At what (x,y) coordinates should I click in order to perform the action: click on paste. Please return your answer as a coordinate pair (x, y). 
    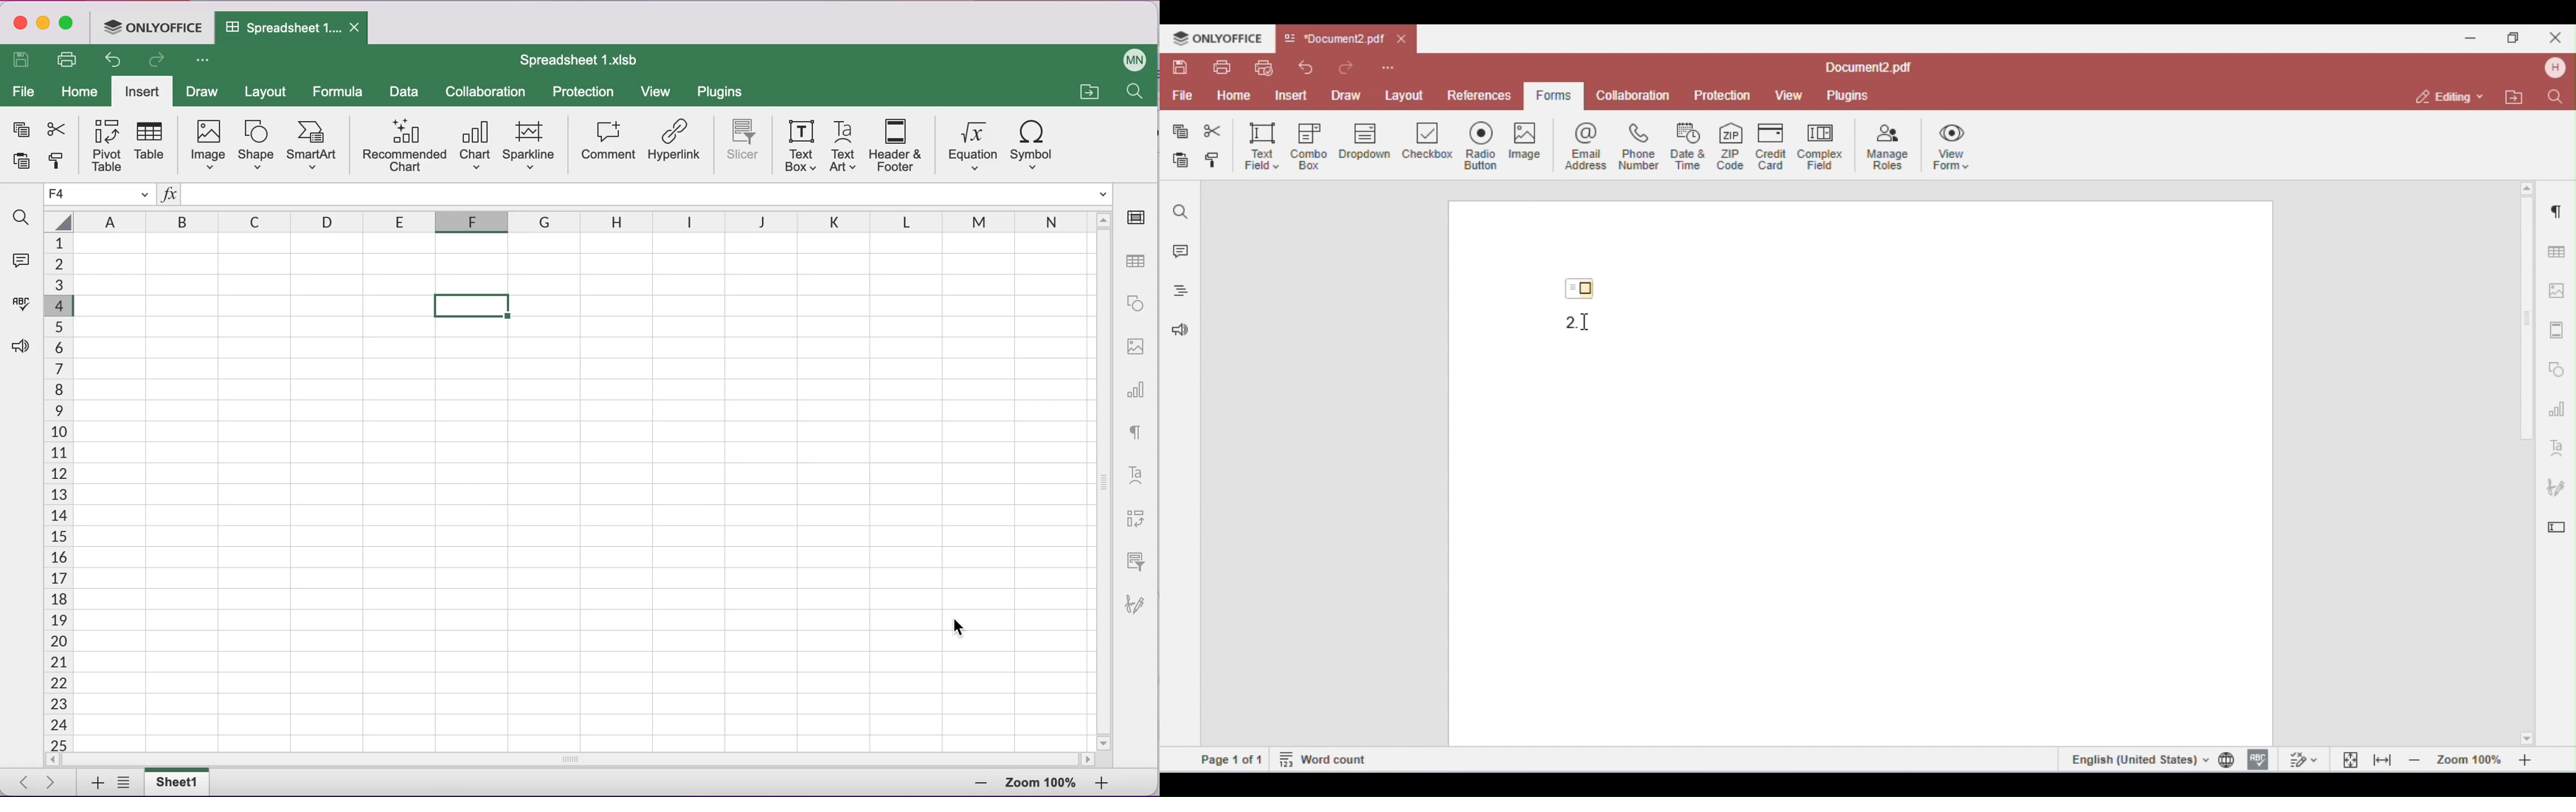
    Looking at the image, I should click on (22, 164).